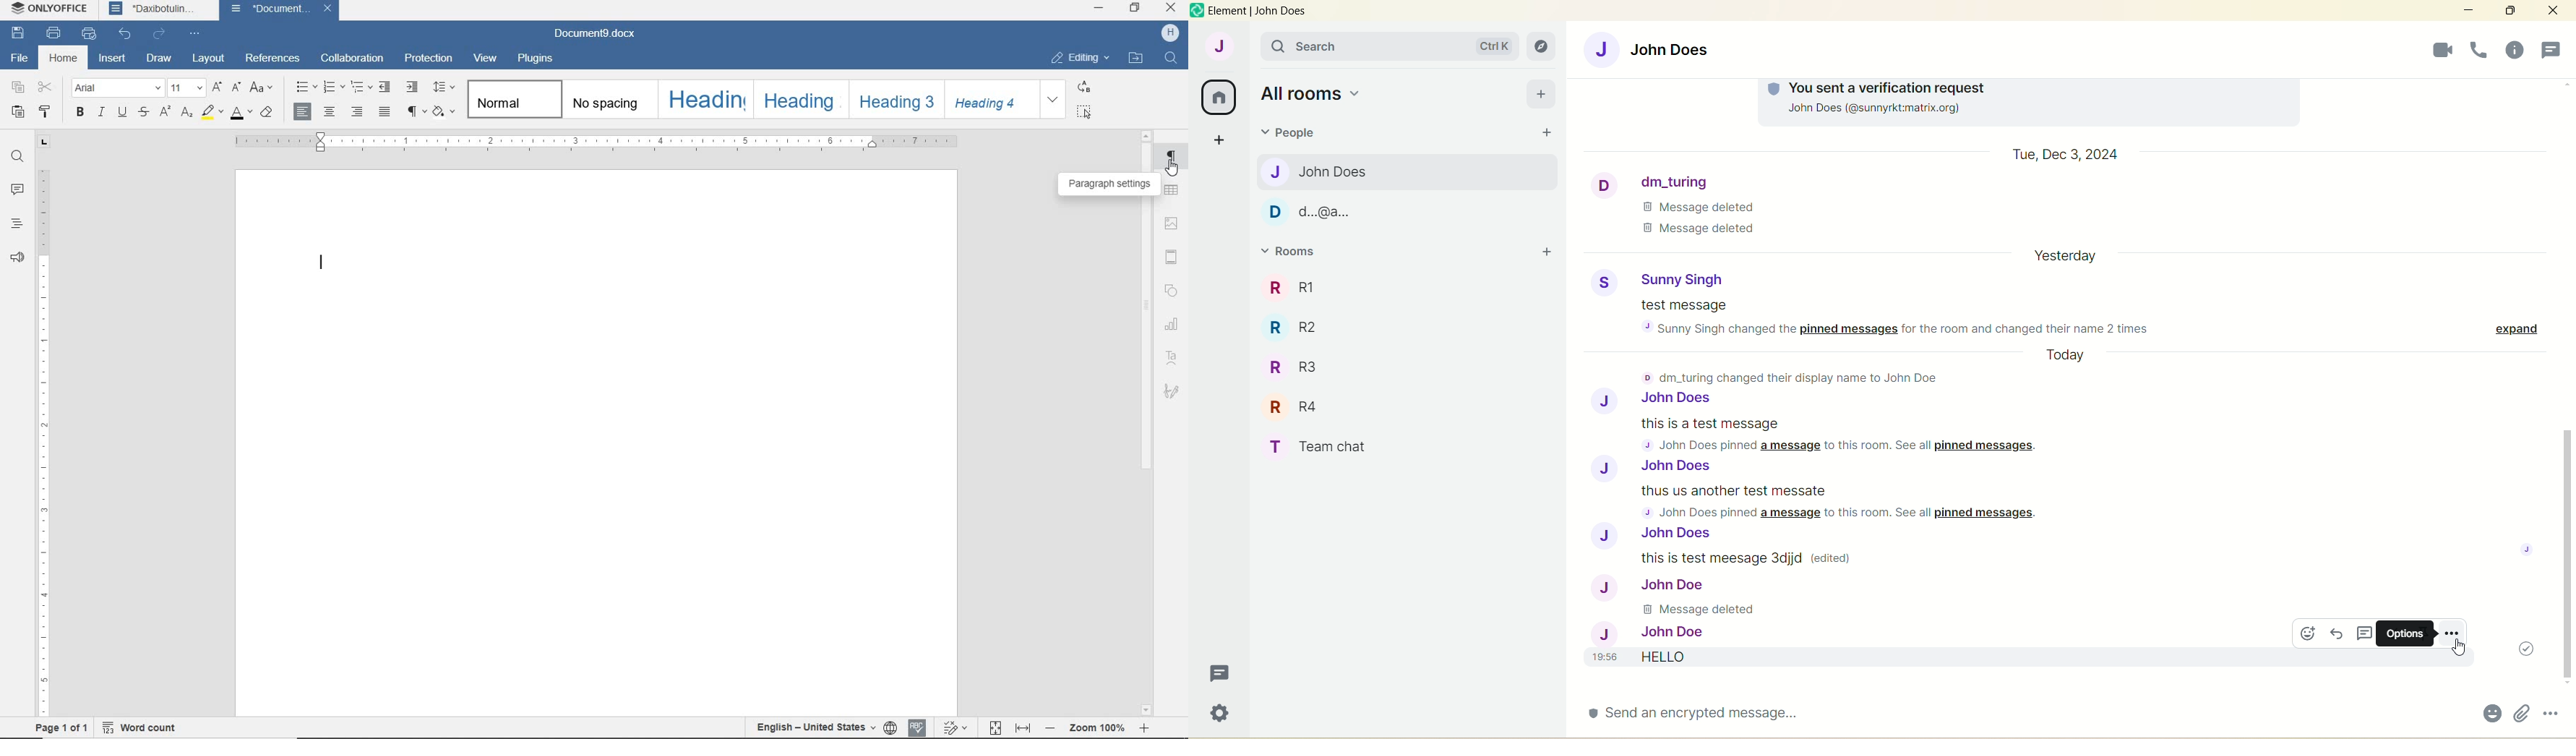 The image size is (2576, 756). What do you see at coordinates (594, 34) in the screenshot?
I see `Document9.docx` at bounding box center [594, 34].